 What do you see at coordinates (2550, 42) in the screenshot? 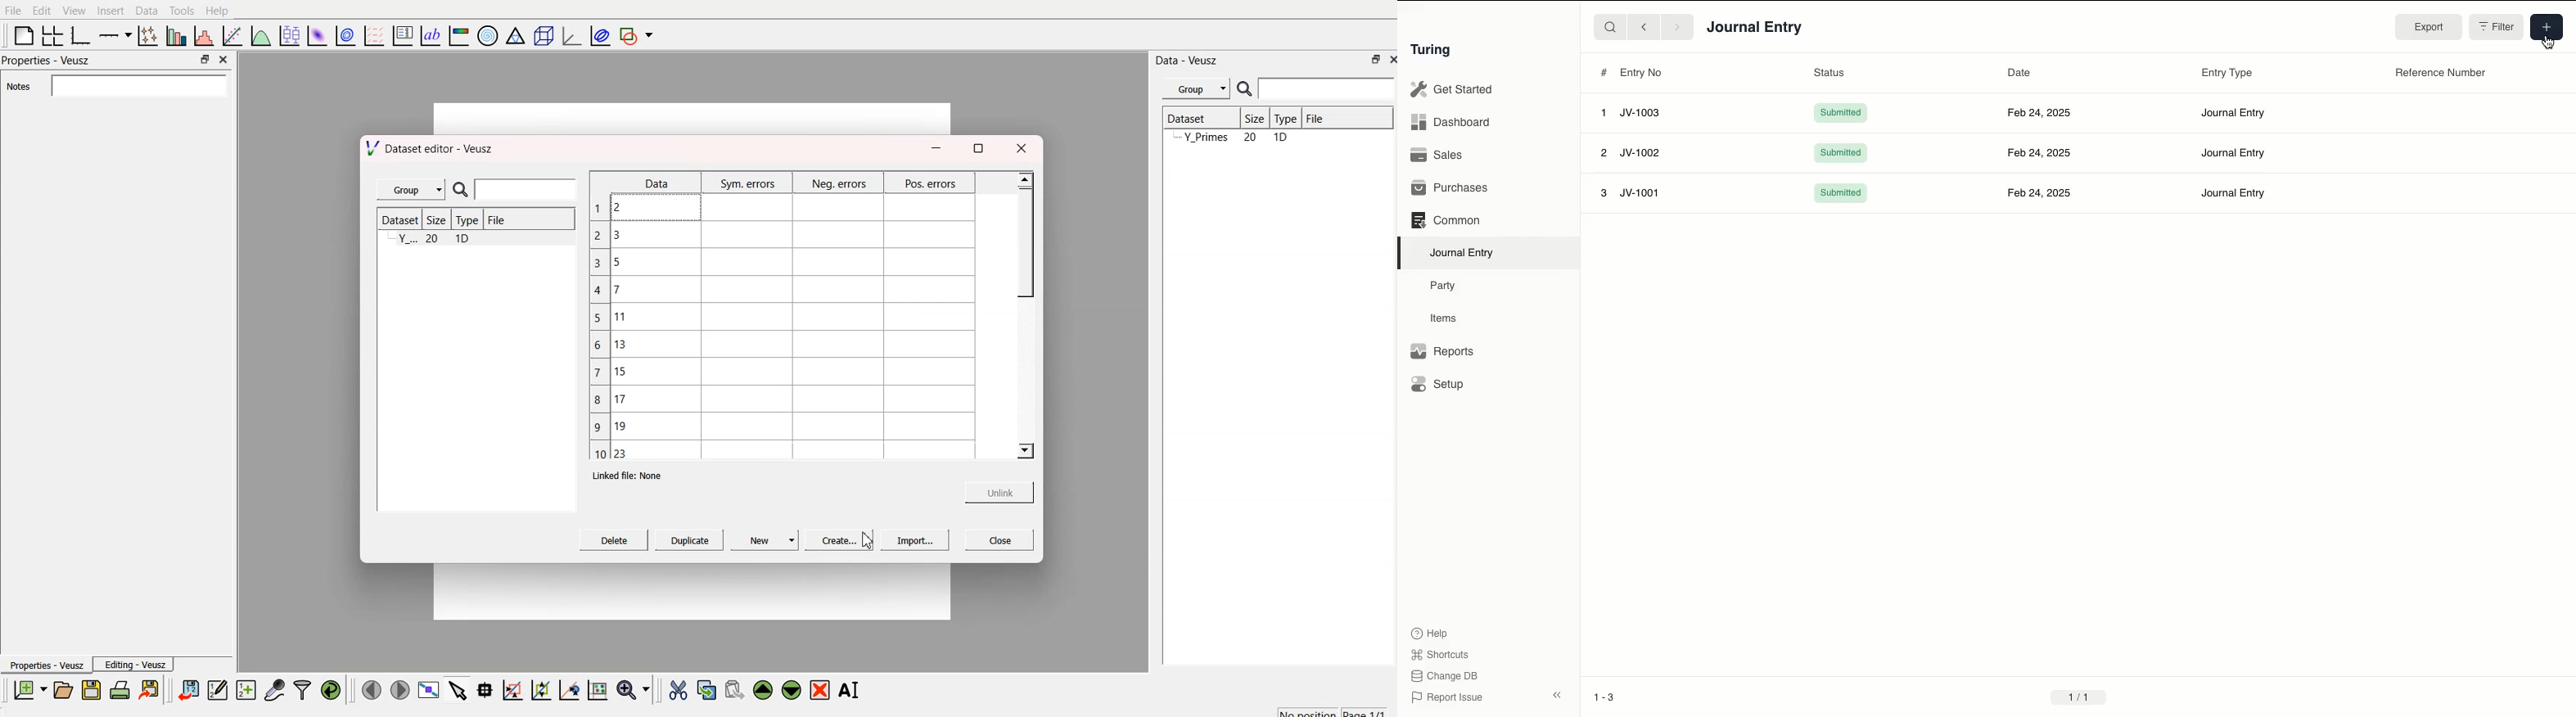
I see `Cursor` at bounding box center [2550, 42].